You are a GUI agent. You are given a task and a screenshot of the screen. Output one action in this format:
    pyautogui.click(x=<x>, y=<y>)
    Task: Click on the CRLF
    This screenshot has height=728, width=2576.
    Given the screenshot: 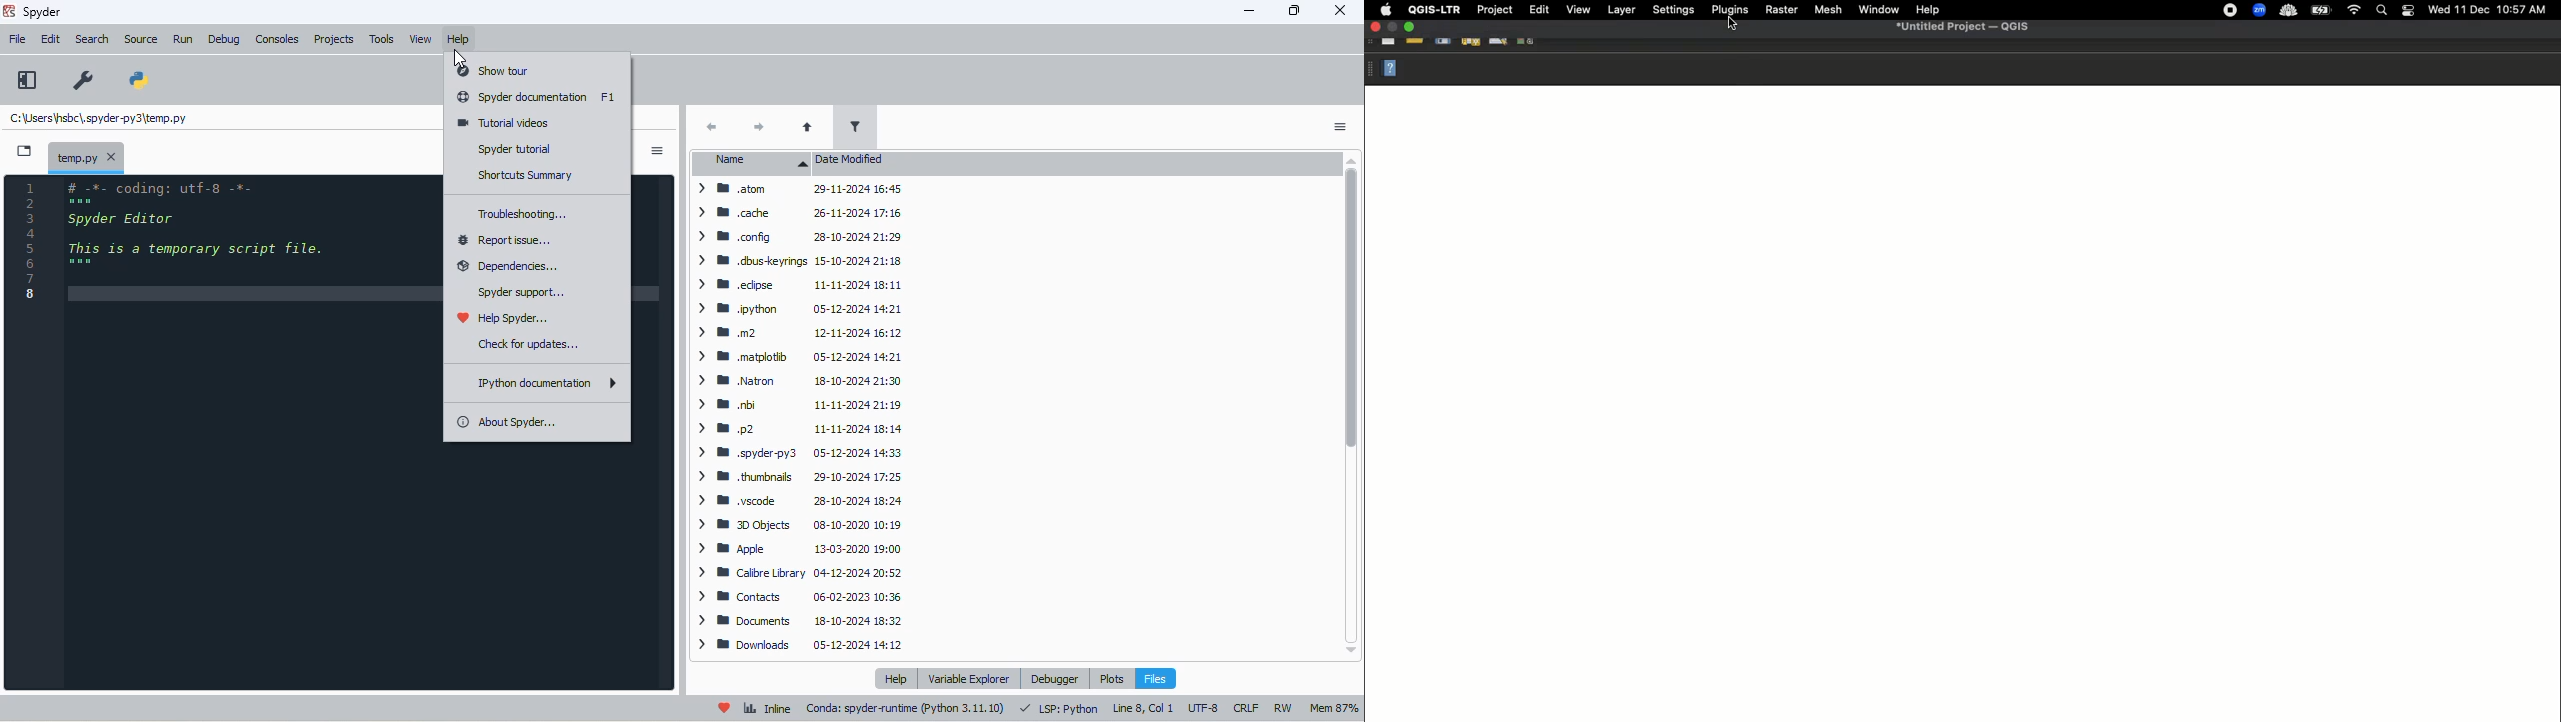 What is the action you would take?
    pyautogui.click(x=1247, y=708)
    